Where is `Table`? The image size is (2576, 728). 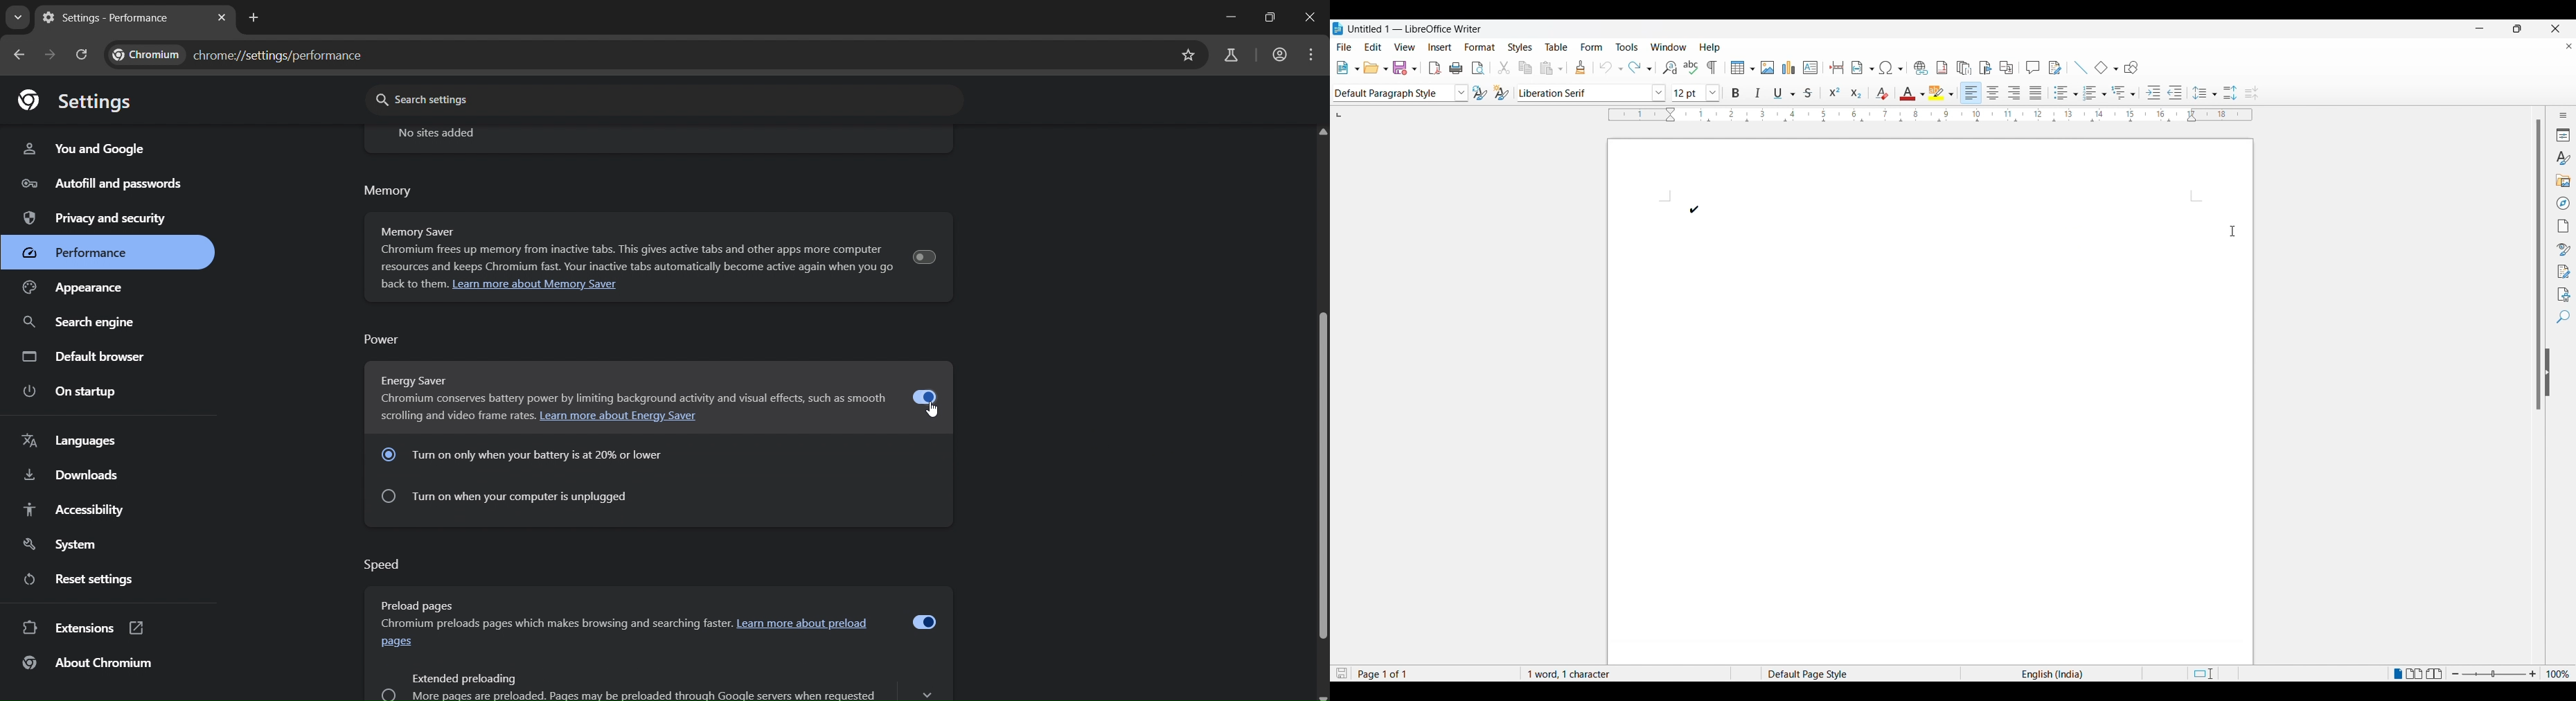 Table is located at coordinates (1558, 45).